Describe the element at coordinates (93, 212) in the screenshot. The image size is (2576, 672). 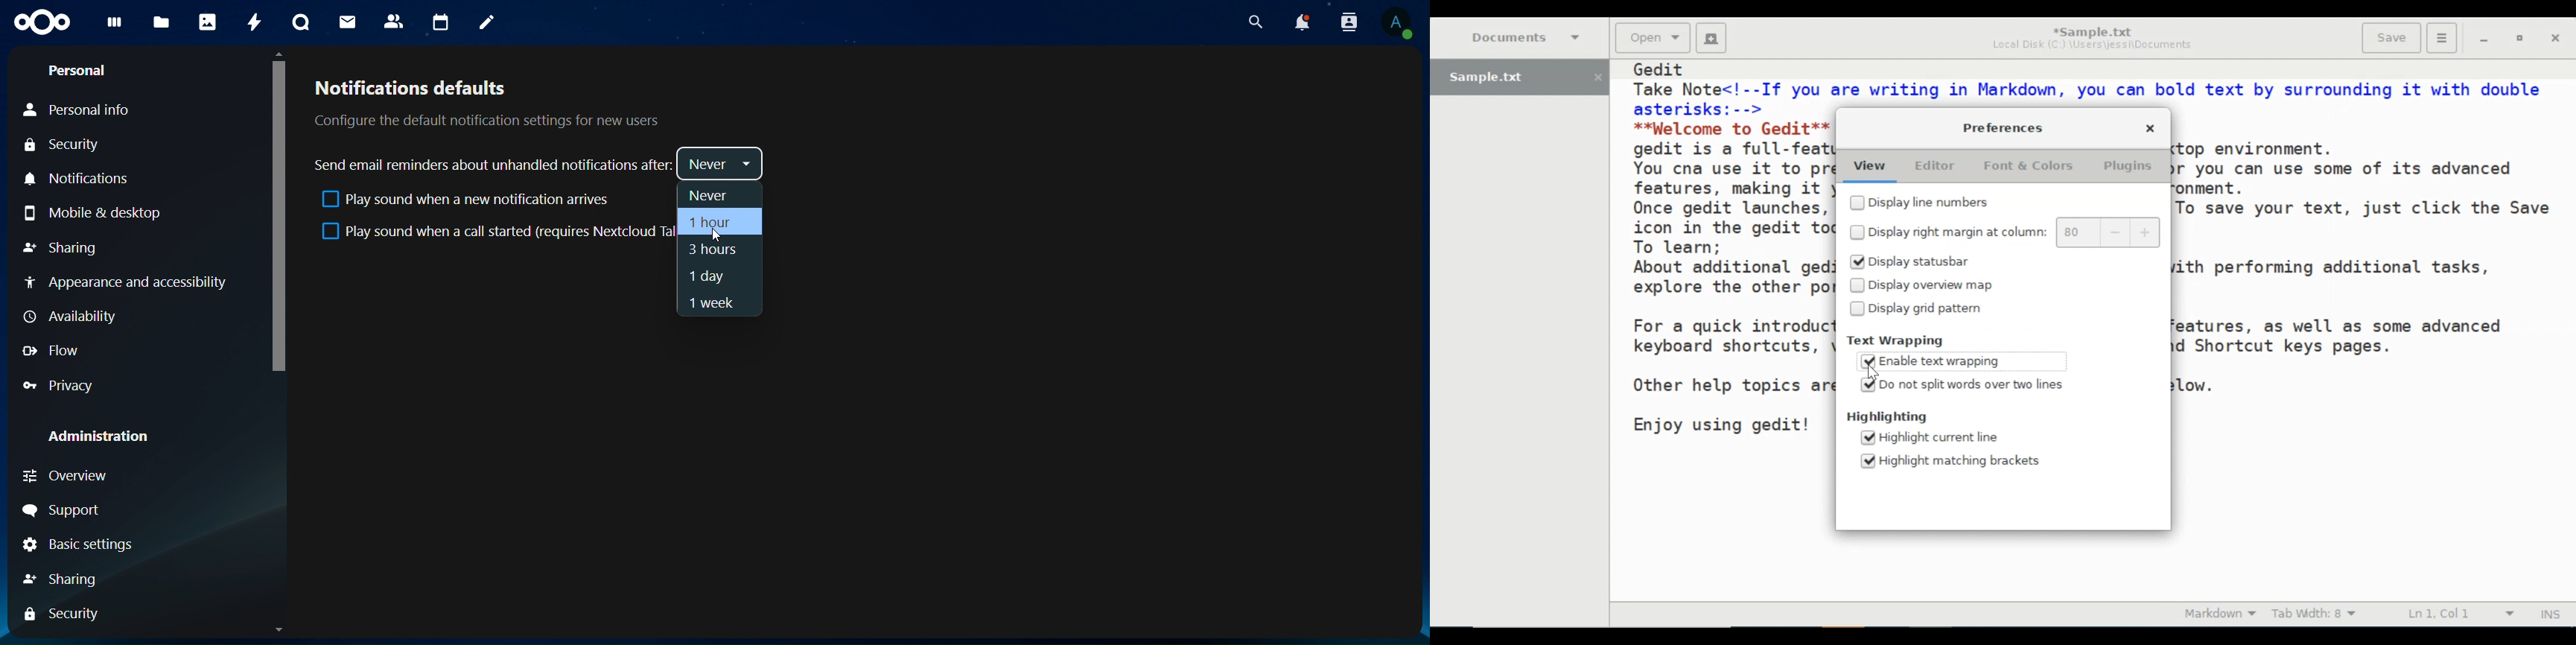
I see `Mobile & desktop` at that location.